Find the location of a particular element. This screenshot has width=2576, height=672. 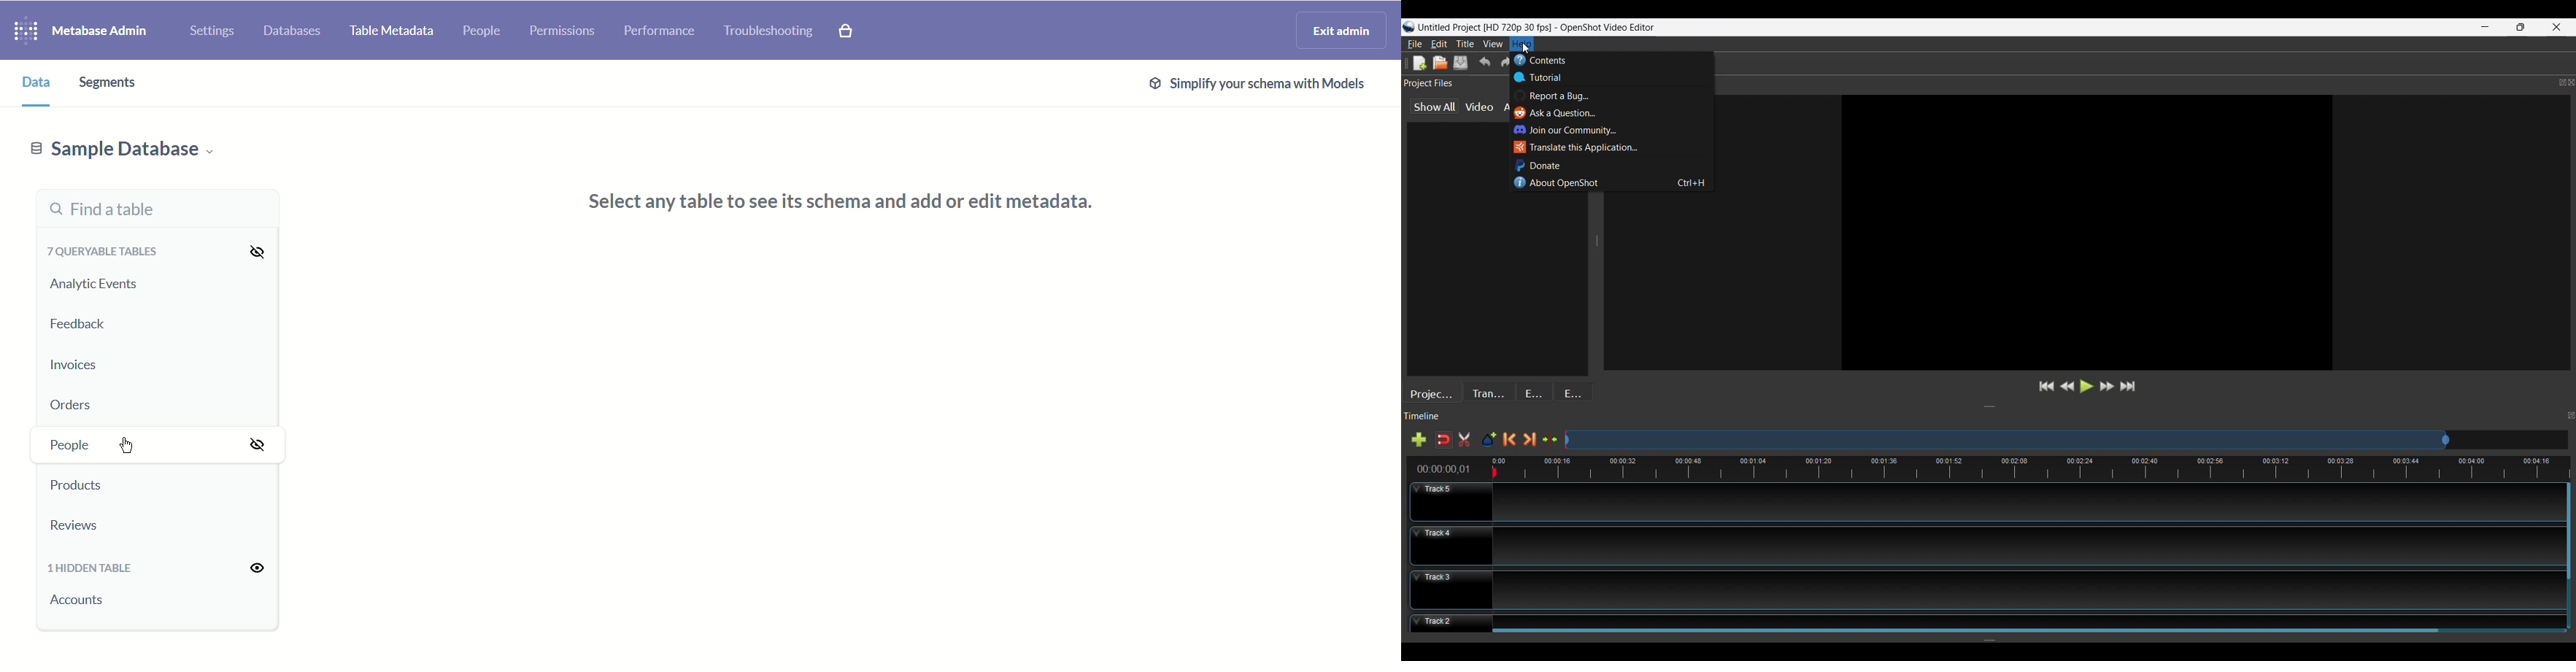

Ask a question is located at coordinates (1560, 113).